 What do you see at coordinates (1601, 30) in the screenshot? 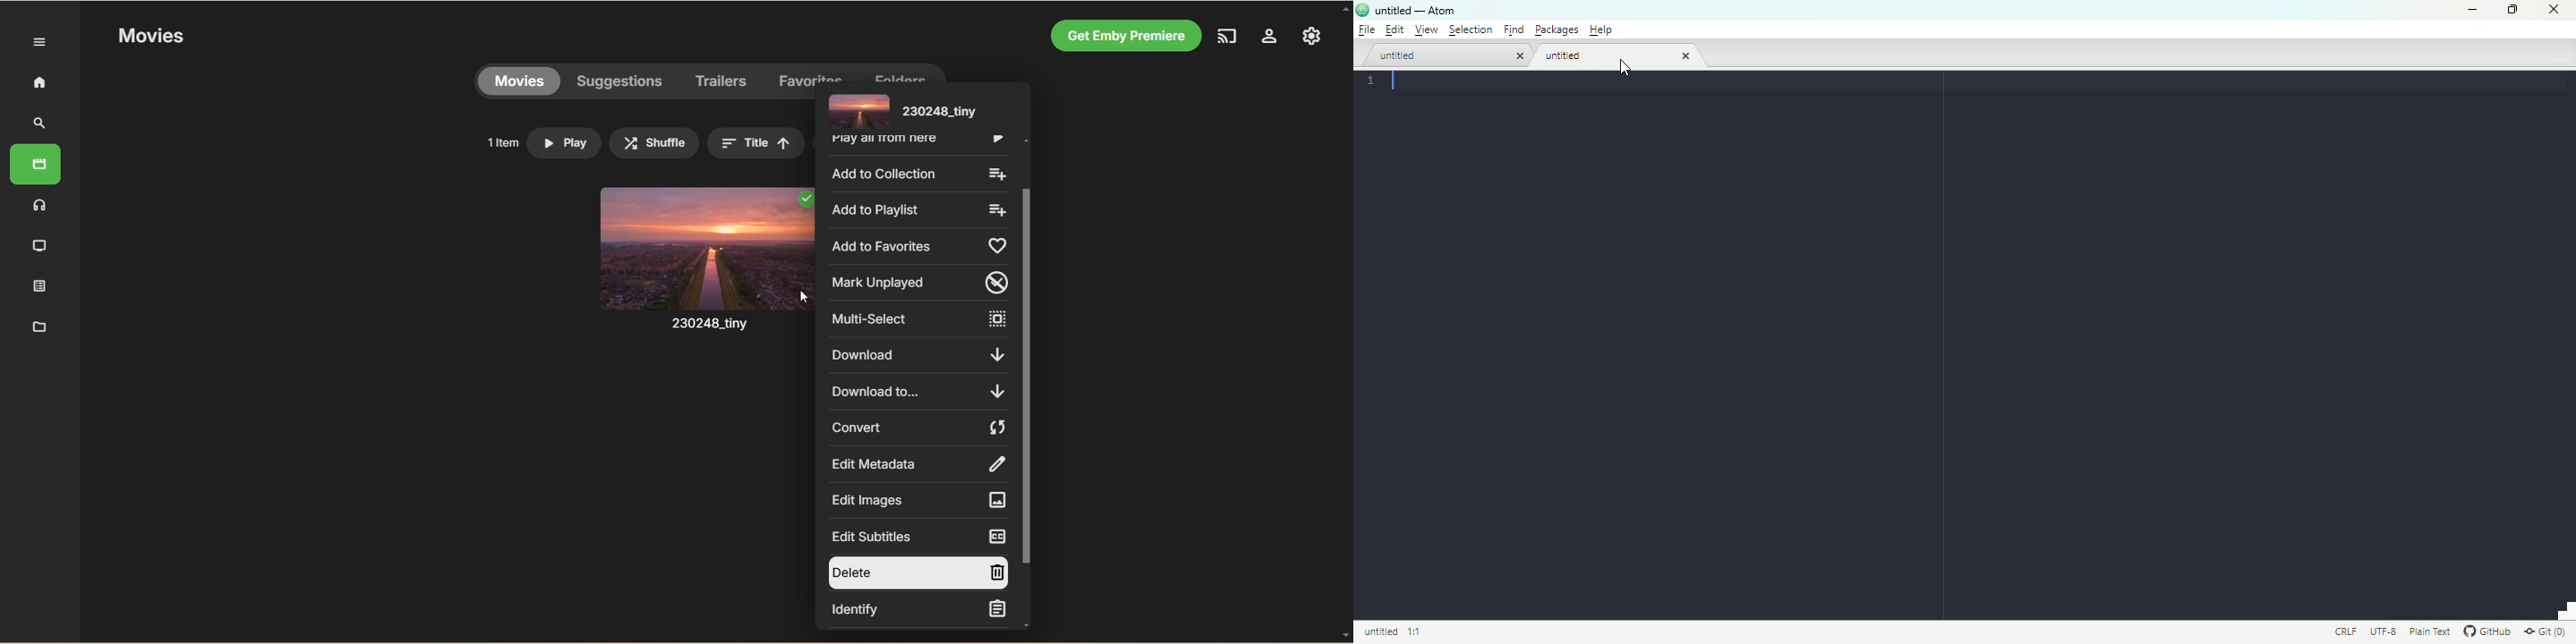
I see `help` at bounding box center [1601, 30].